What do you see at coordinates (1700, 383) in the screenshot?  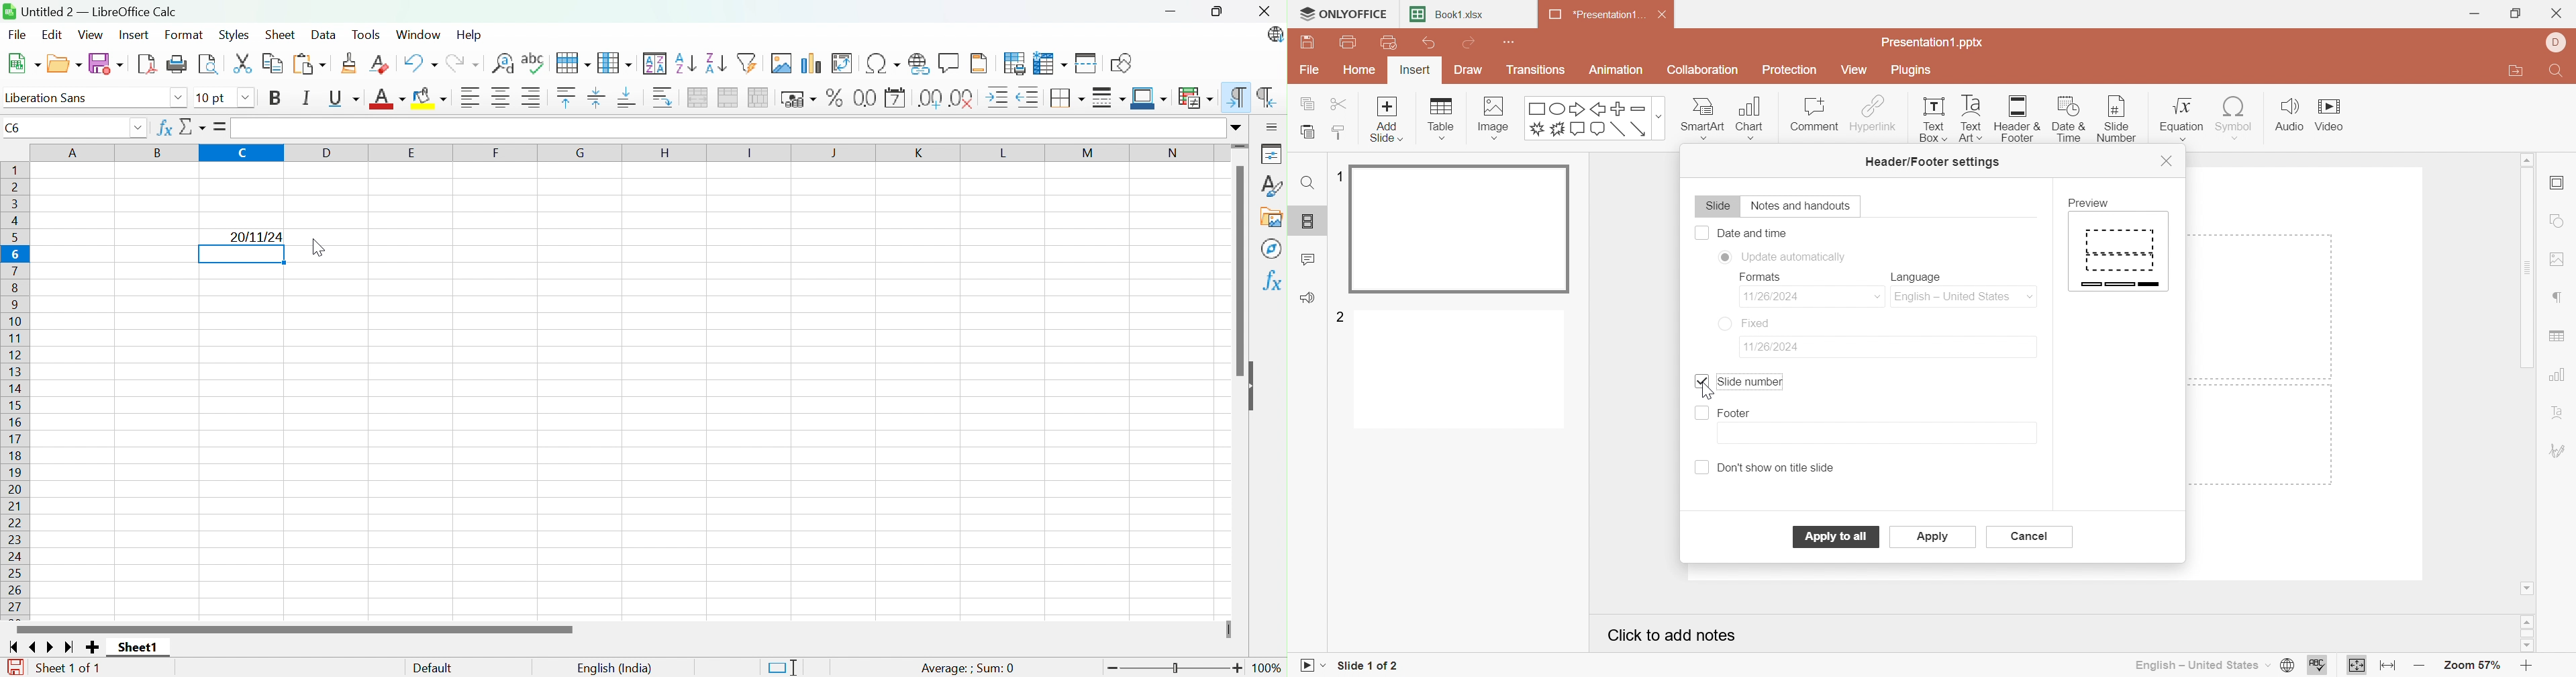 I see `Checkbox` at bounding box center [1700, 383].